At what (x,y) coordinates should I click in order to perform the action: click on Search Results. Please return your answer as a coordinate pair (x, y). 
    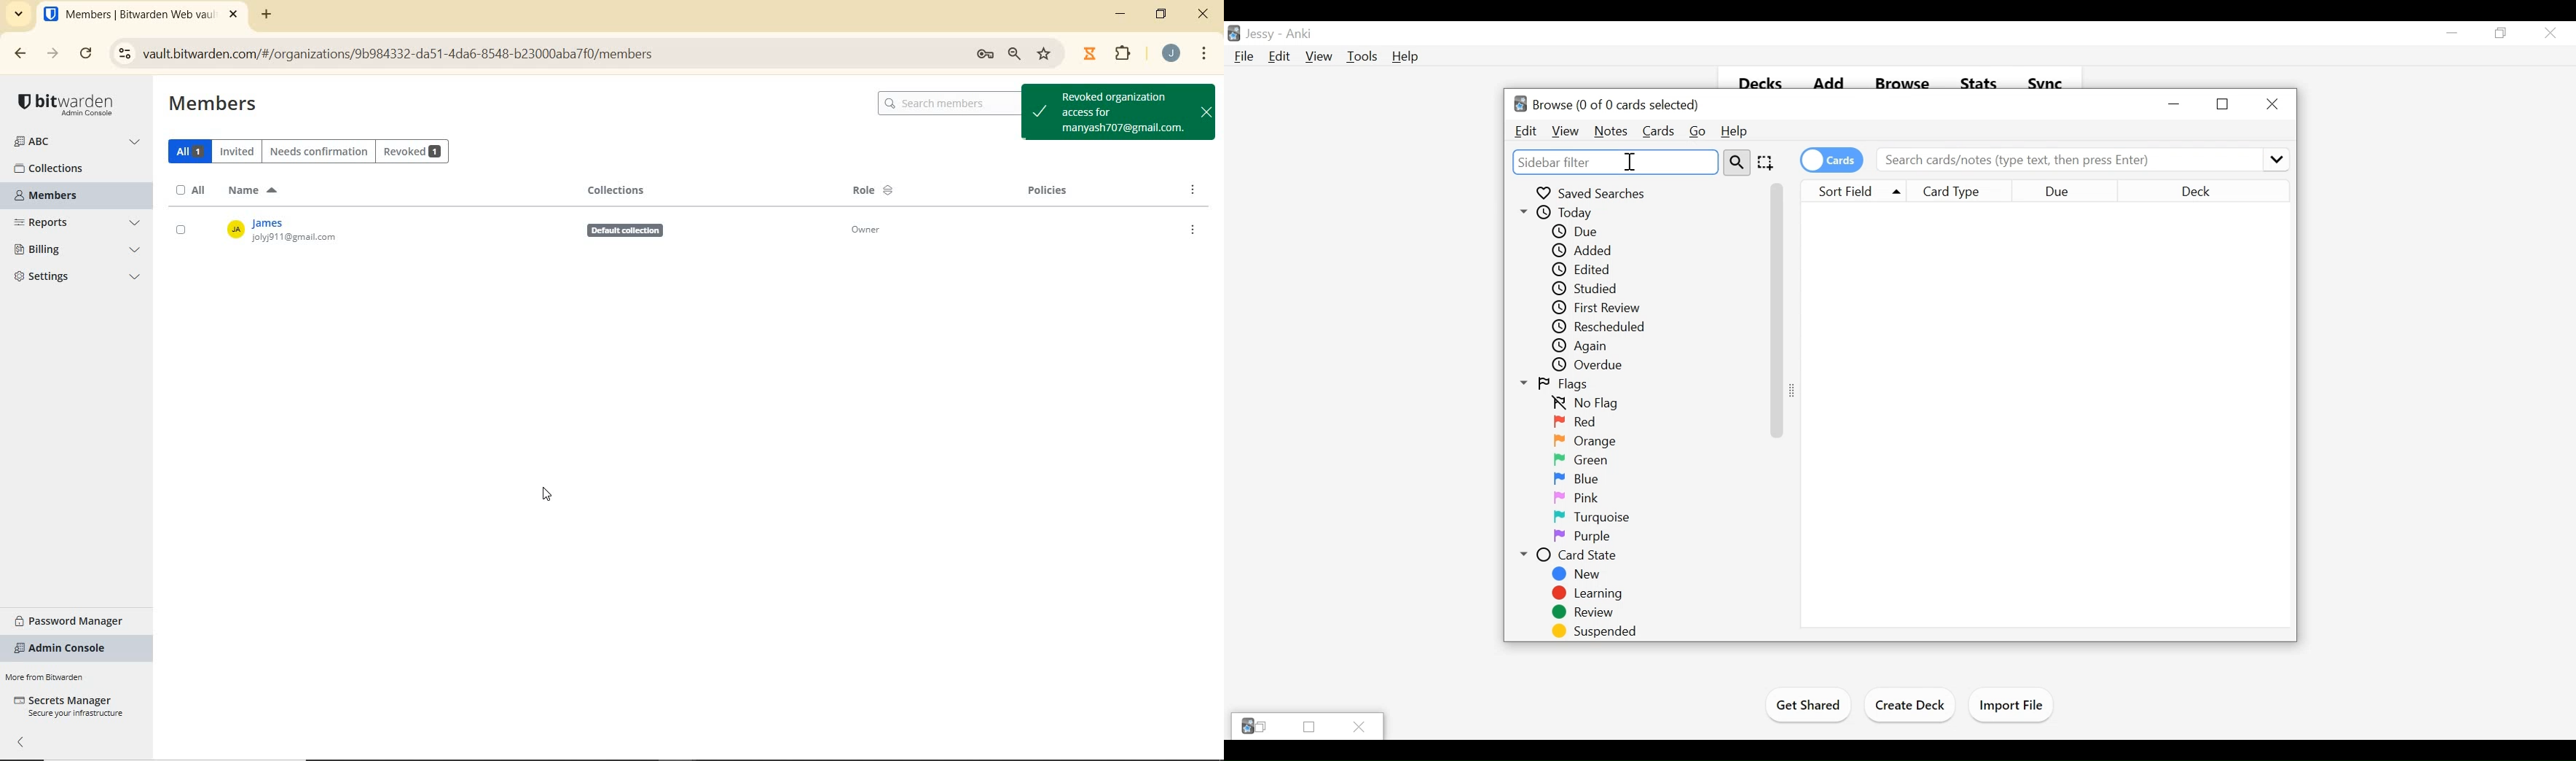
    Looking at the image, I should click on (2045, 415).